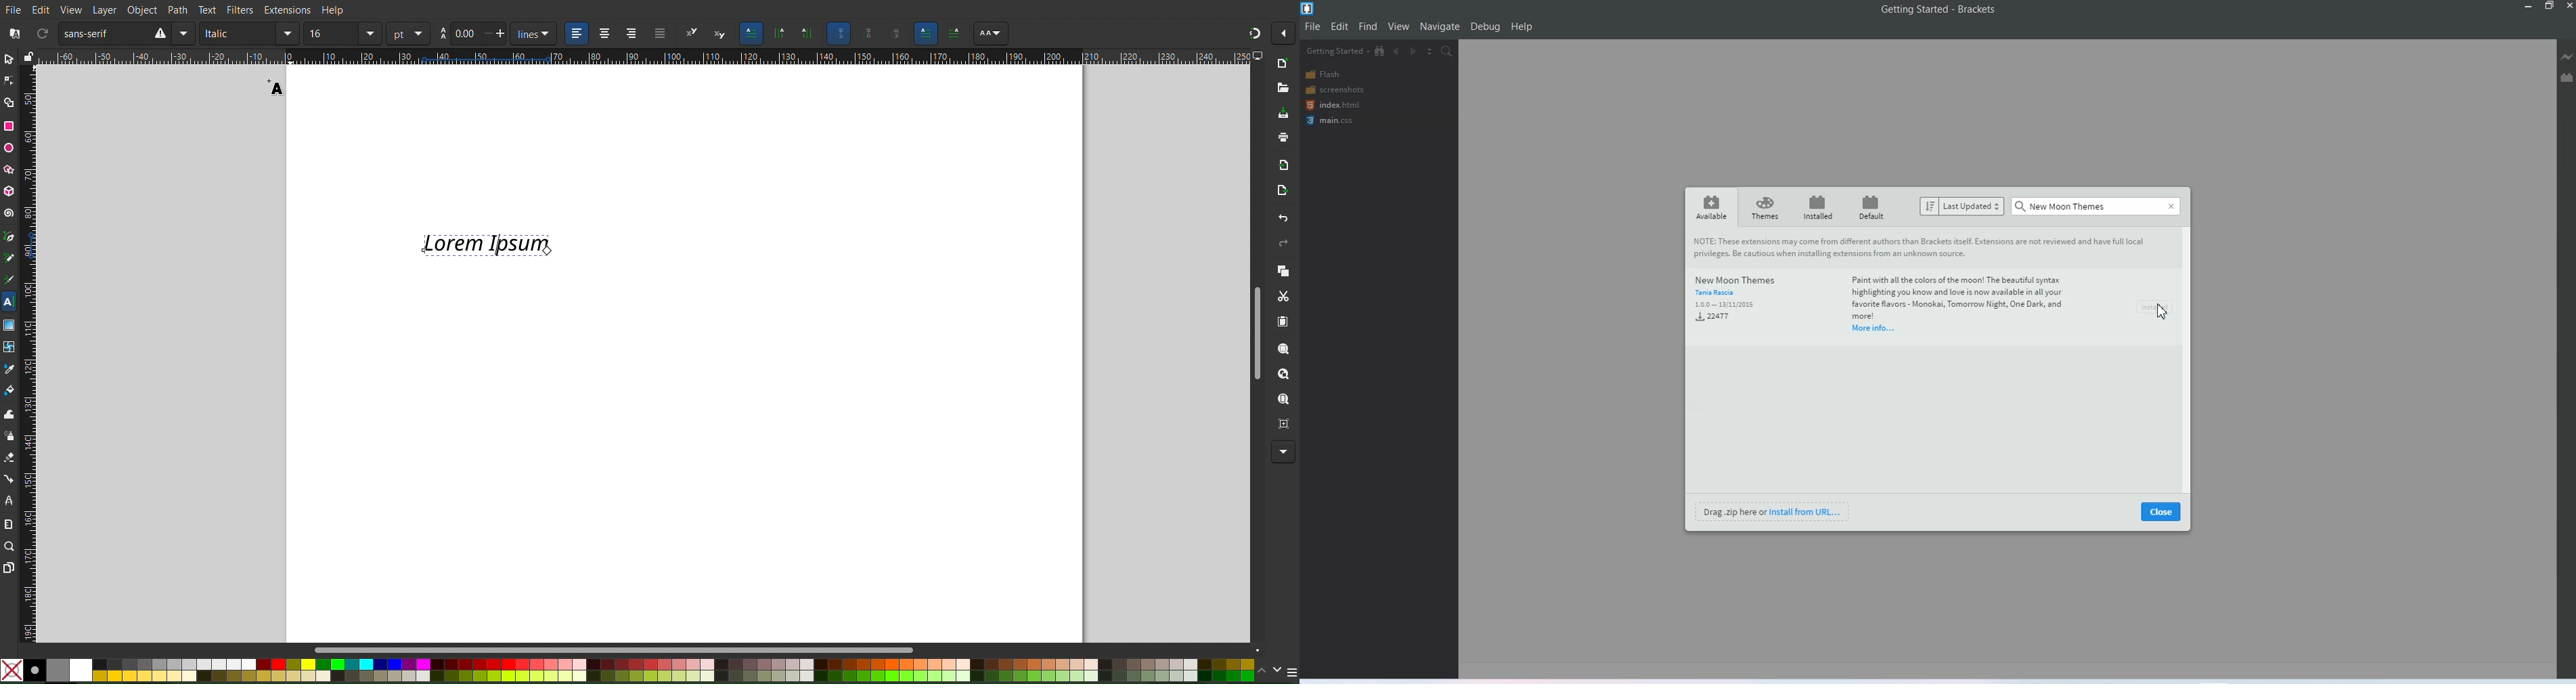 The width and height of the screenshot is (2576, 700). What do you see at coordinates (1927, 246) in the screenshot?
I see `Note : These extensions may come from different authors than Brackets itself. Extensions are not reviewed and have full local privileges. be cautious when installing extensions from an unknown source.` at bounding box center [1927, 246].